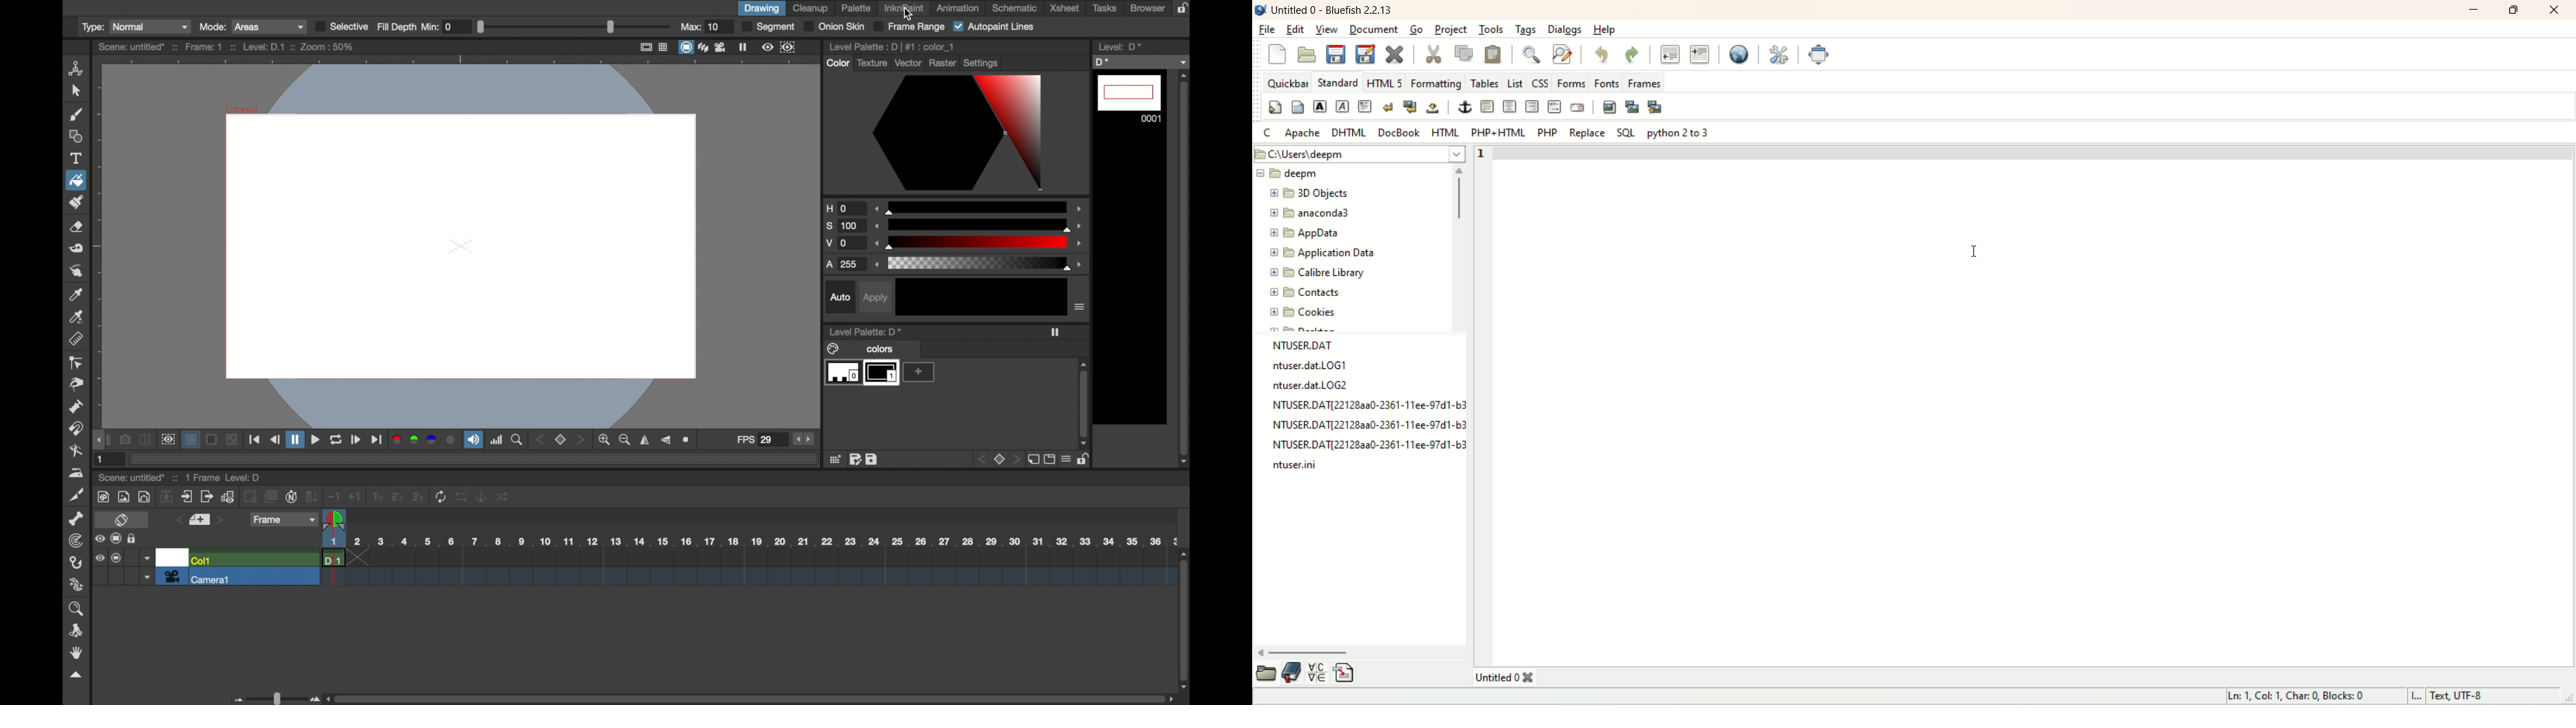 This screenshot has width=2576, height=728. What do you see at coordinates (1336, 9) in the screenshot?
I see `title` at bounding box center [1336, 9].